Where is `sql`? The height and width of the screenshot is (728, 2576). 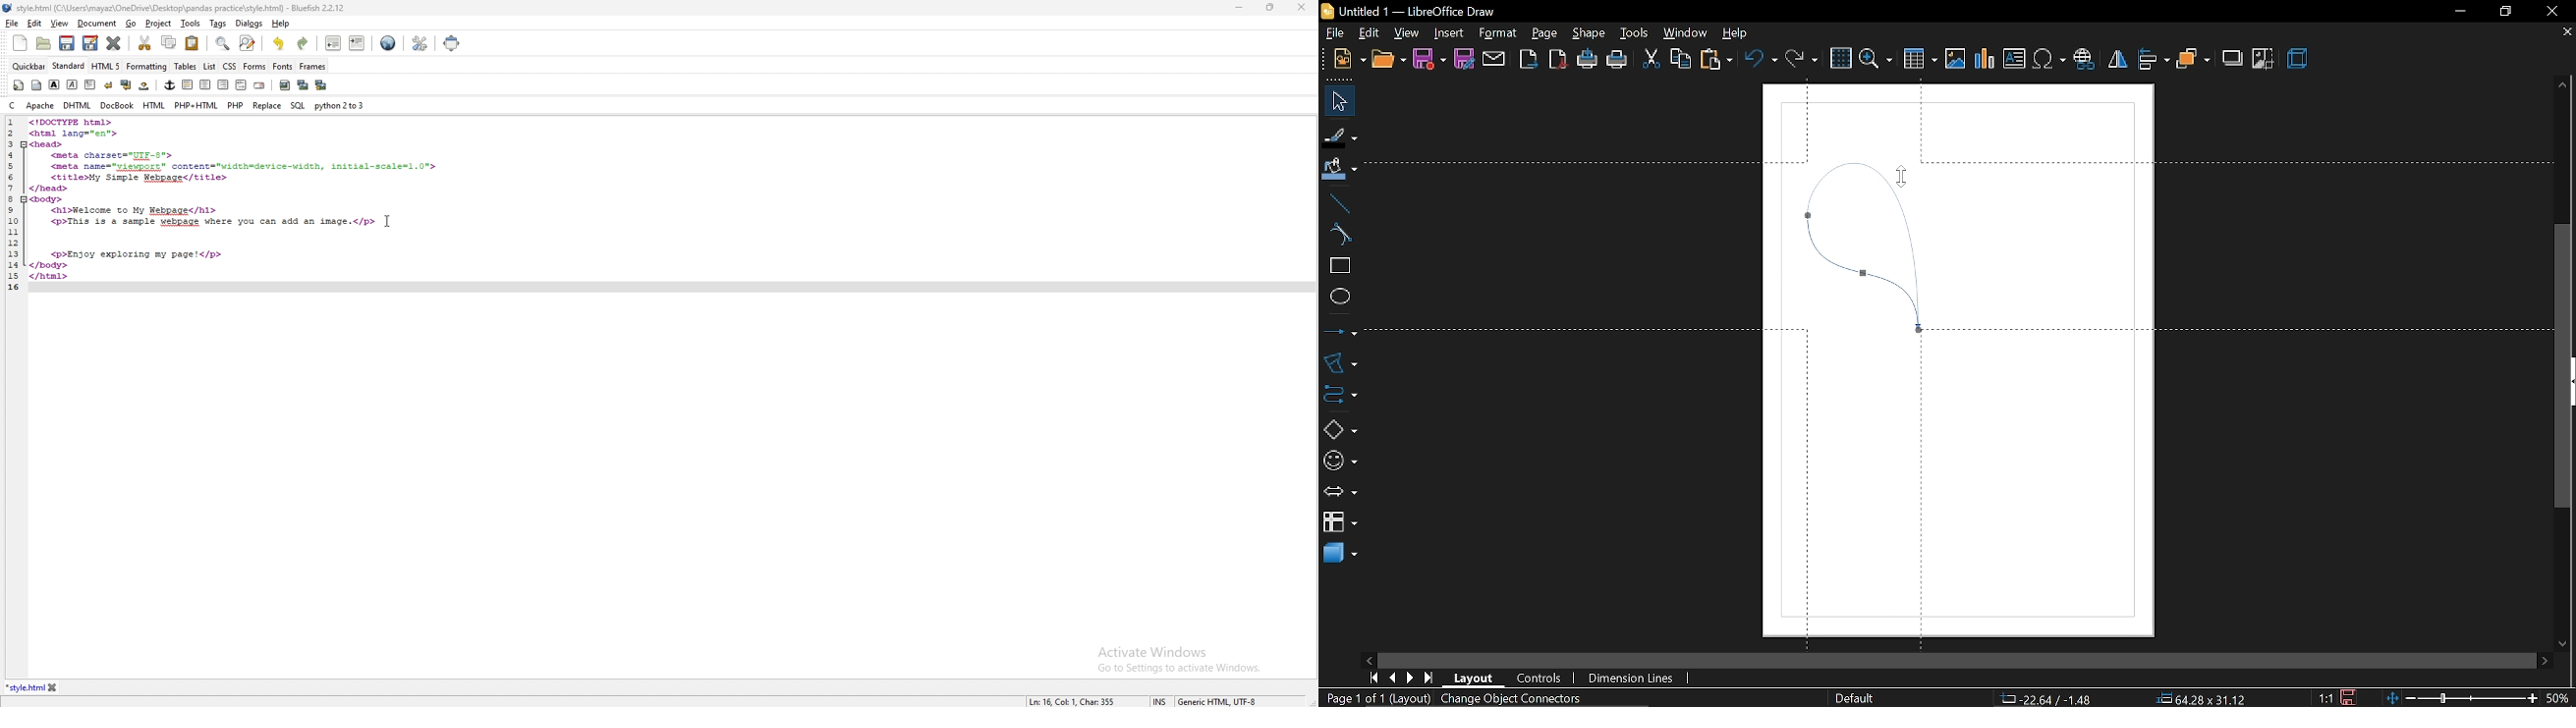
sql is located at coordinates (299, 106).